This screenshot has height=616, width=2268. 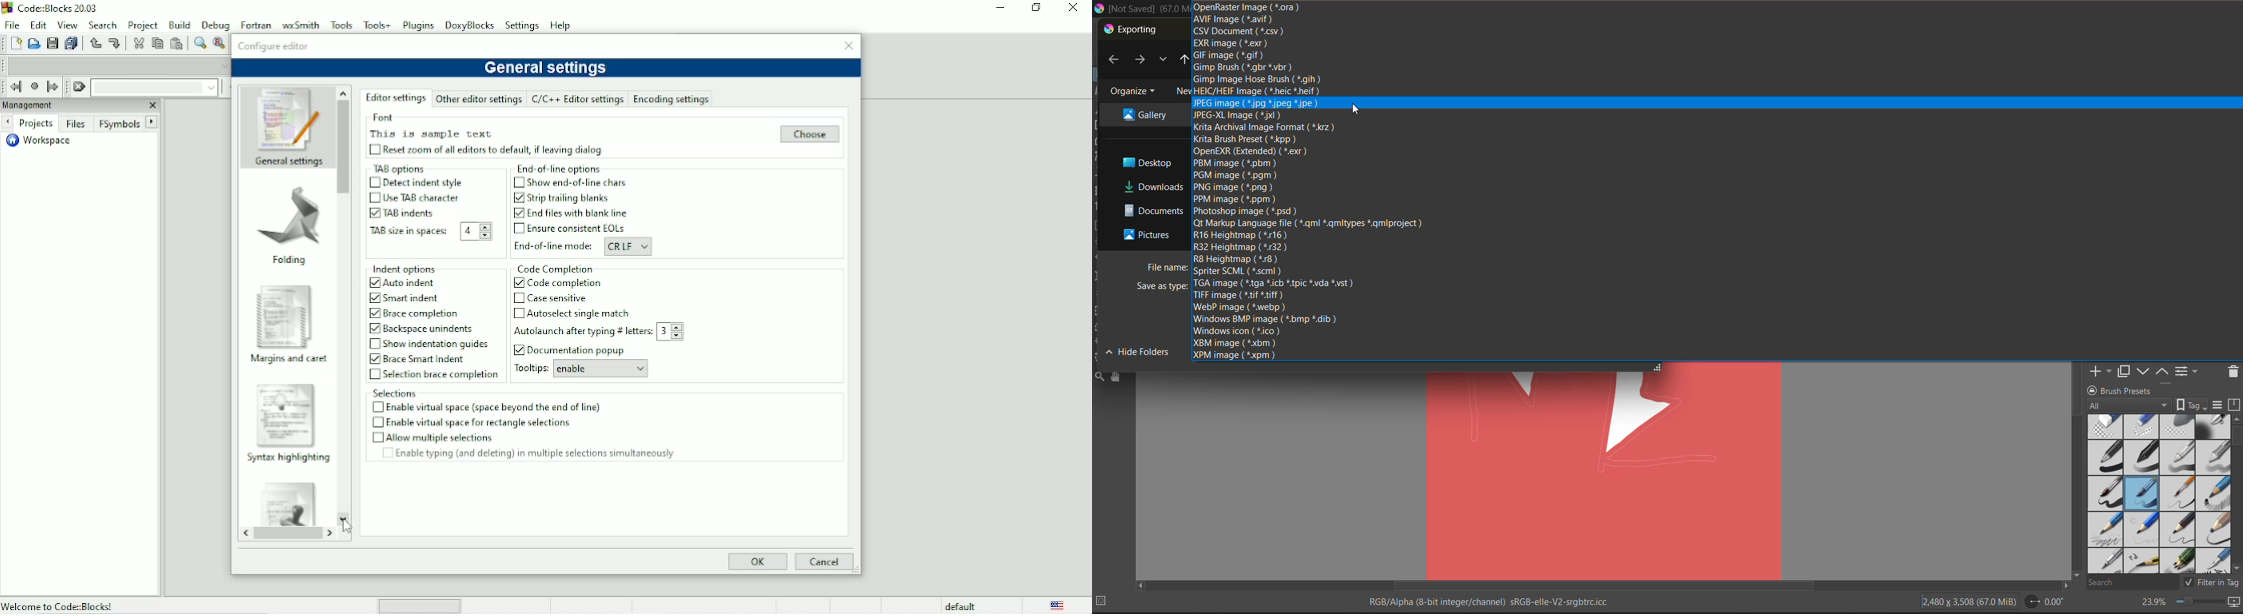 What do you see at coordinates (1162, 286) in the screenshot?
I see `Cursor on save as type` at bounding box center [1162, 286].